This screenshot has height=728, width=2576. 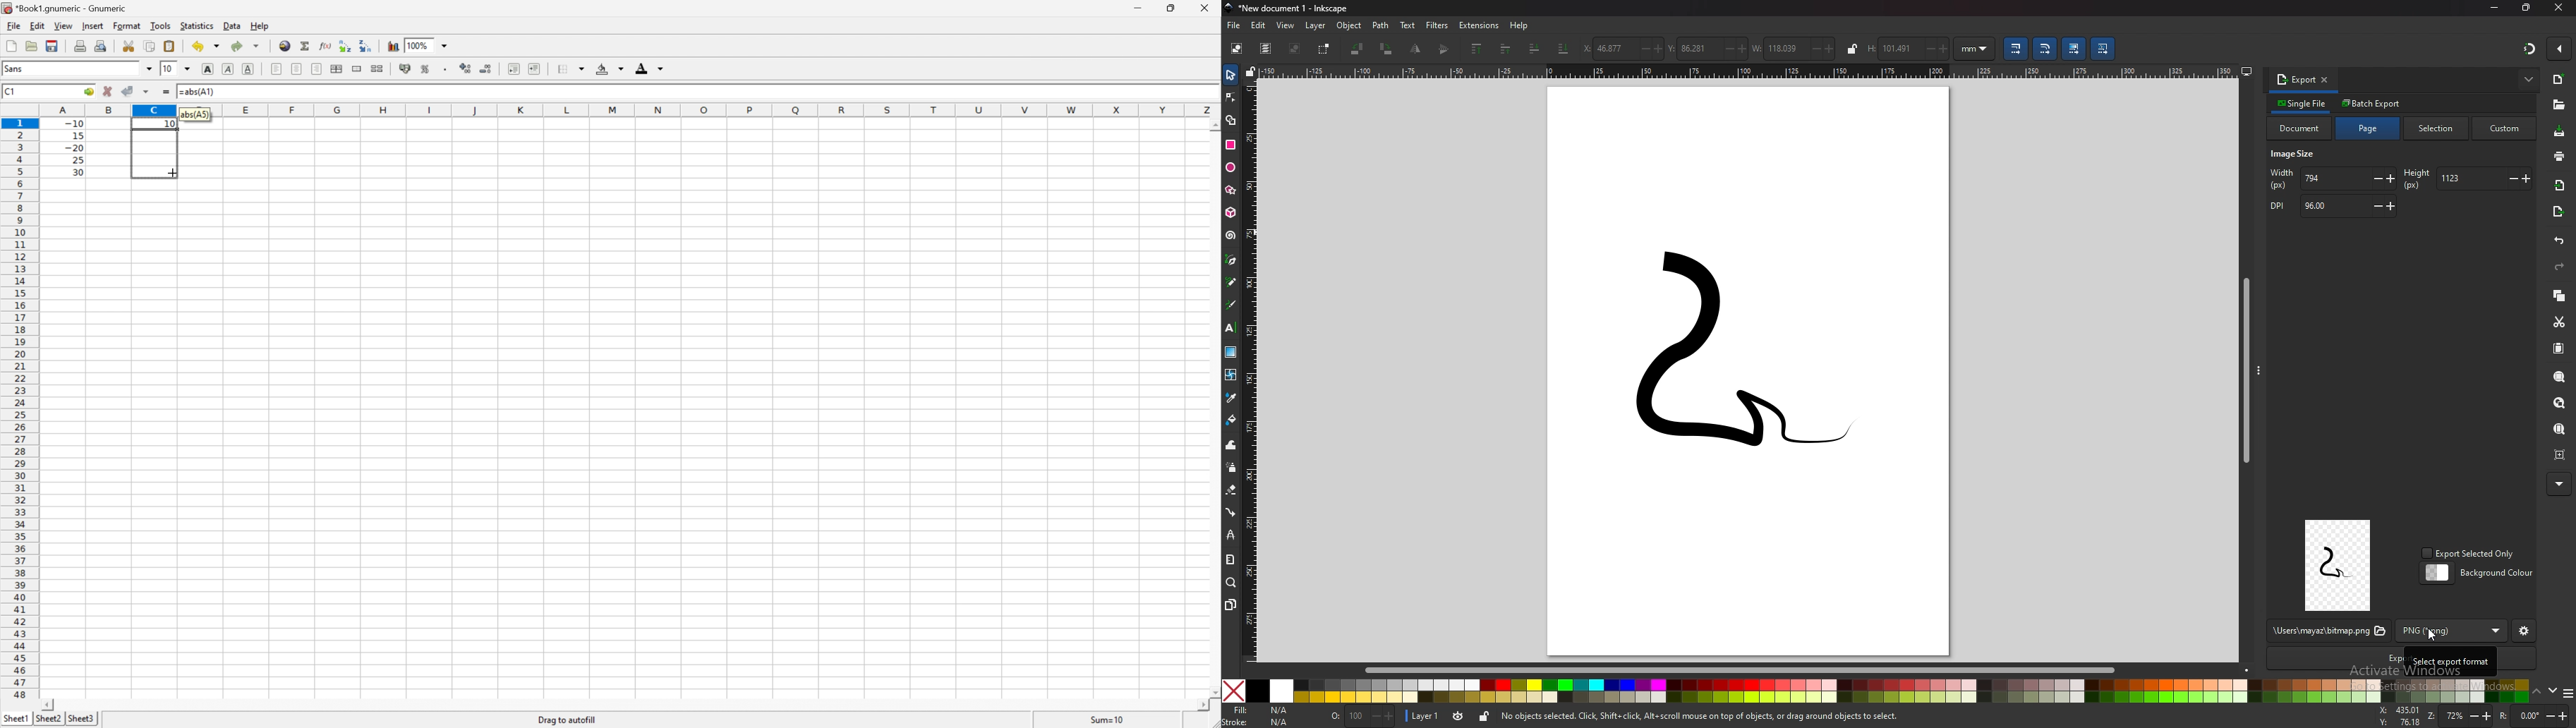 What do you see at coordinates (201, 91) in the screenshot?
I see `=ABS(A1)` at bounding box center [201, 91].